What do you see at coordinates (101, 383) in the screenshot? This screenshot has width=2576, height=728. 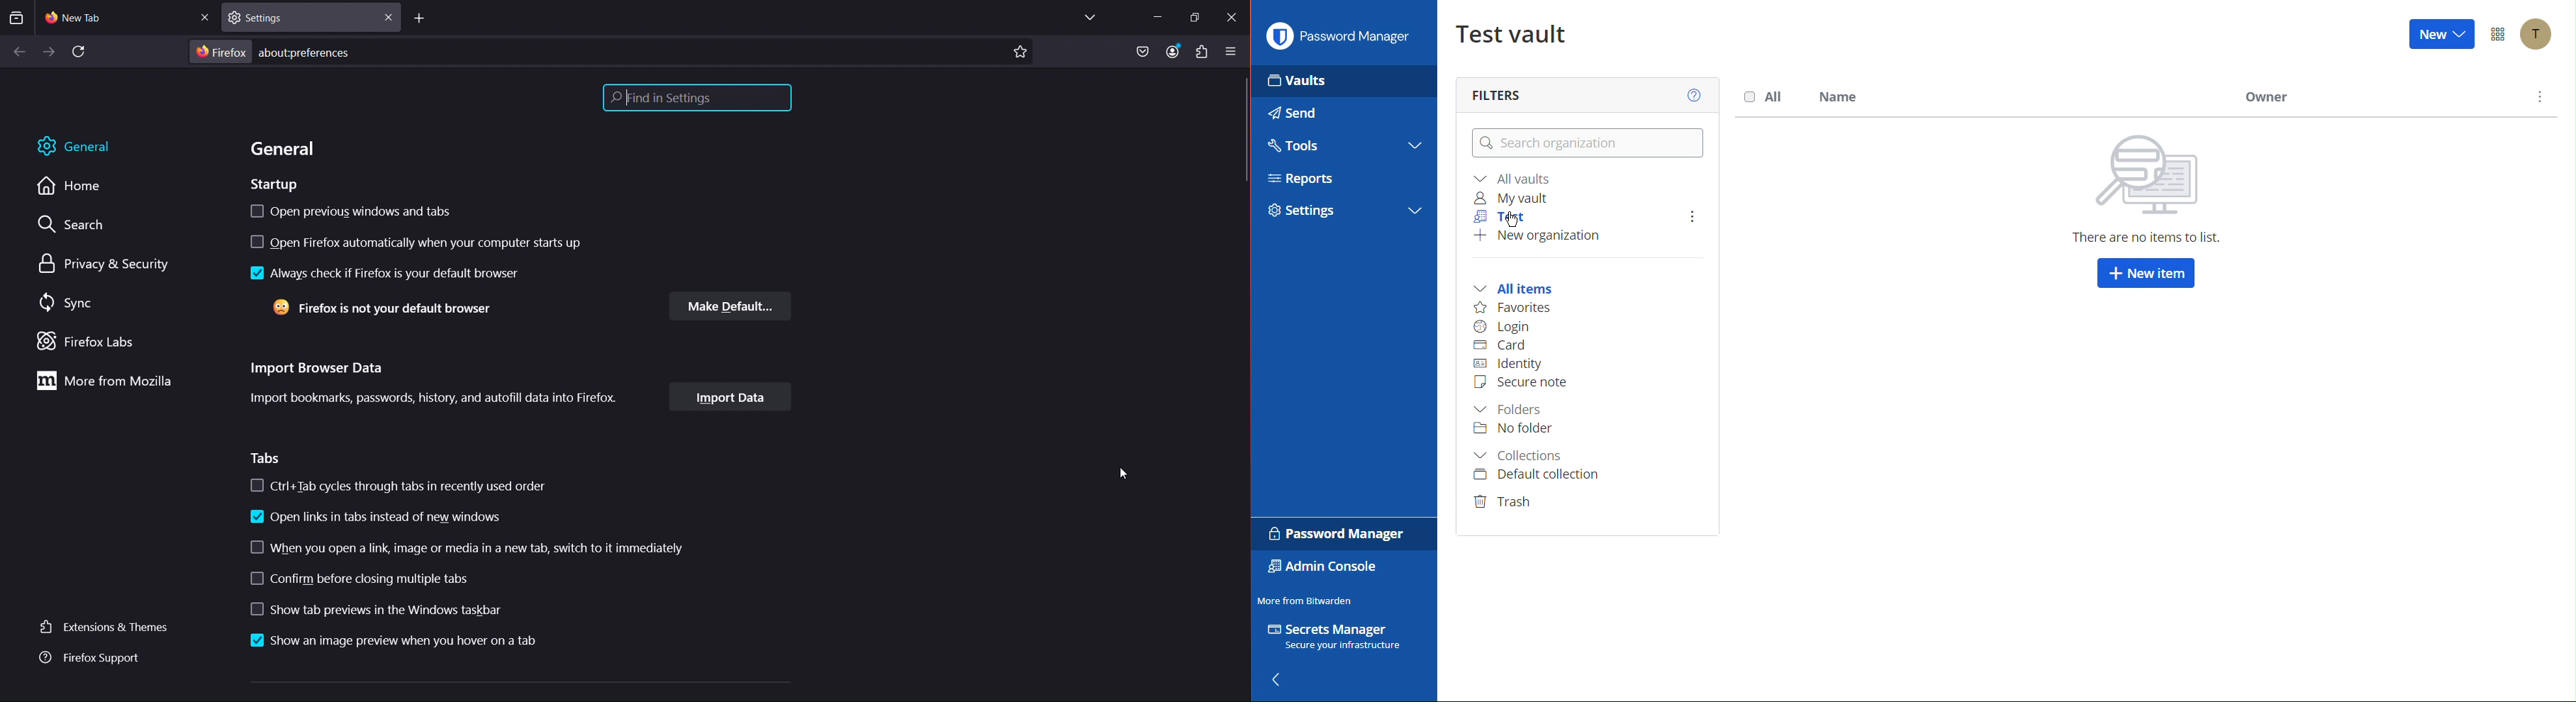 I see `More from Mozilla` at bounding box center [101, 383].